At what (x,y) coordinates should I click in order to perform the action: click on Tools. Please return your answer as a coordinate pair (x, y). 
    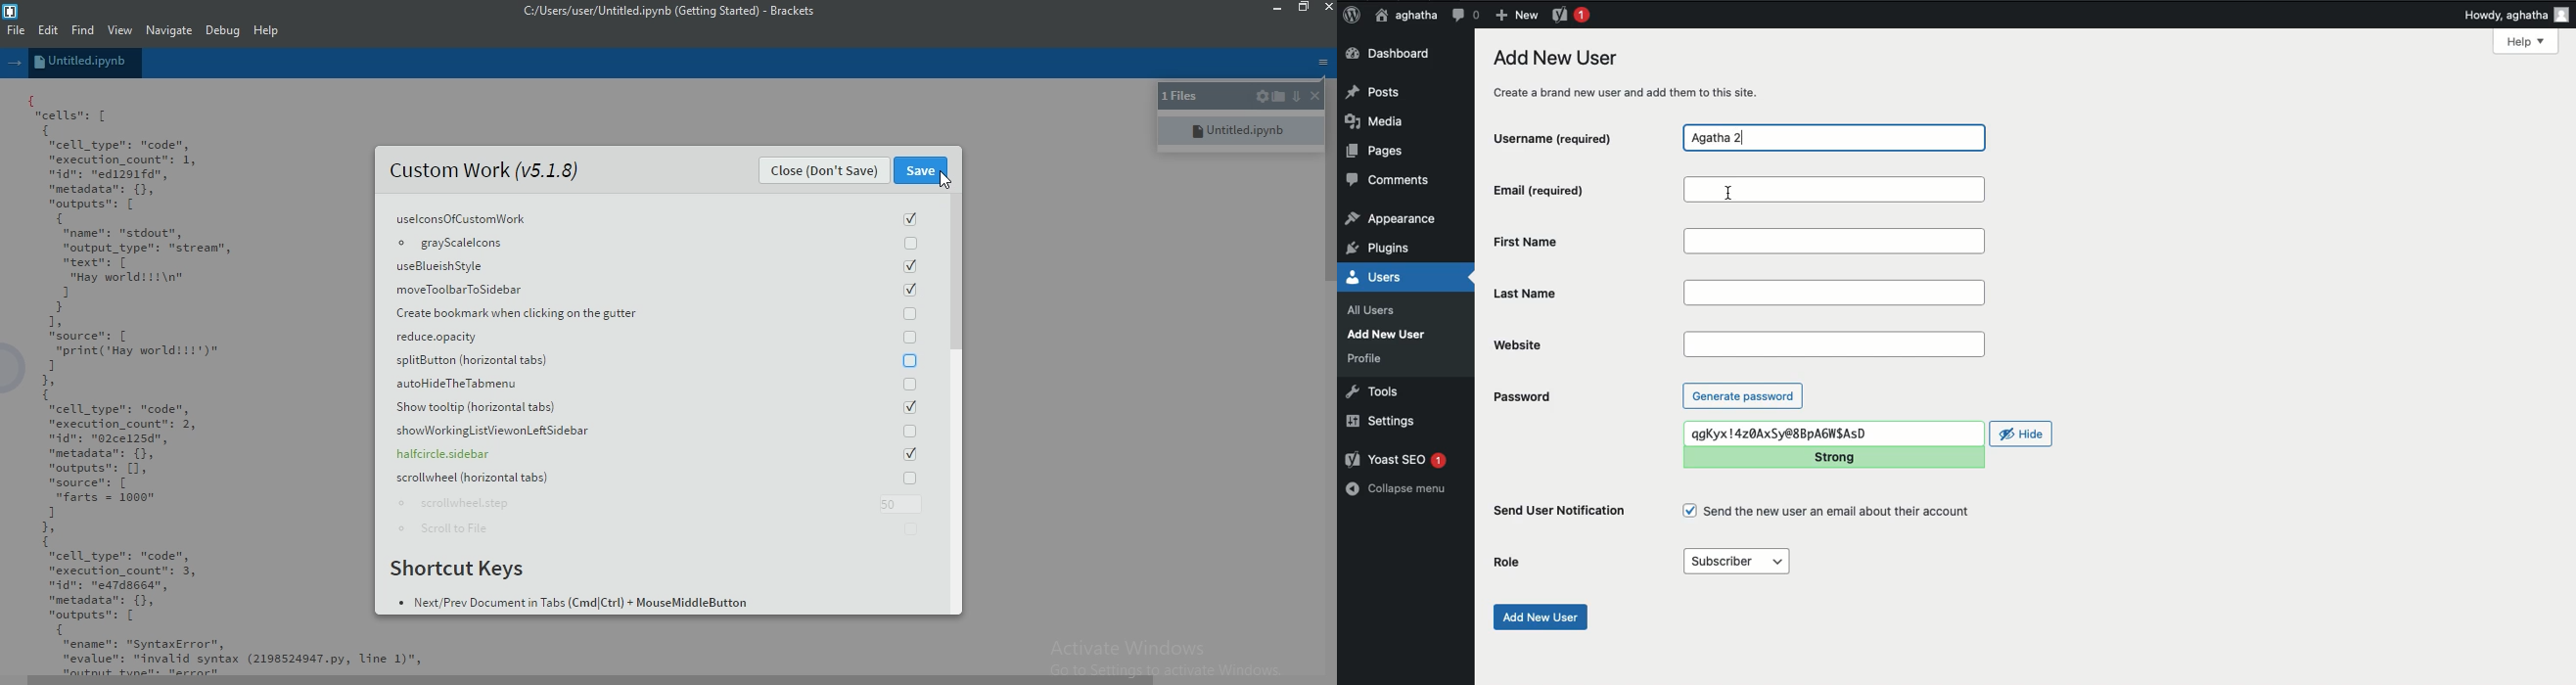
    Looking at the image, I should click on (1373, 390).